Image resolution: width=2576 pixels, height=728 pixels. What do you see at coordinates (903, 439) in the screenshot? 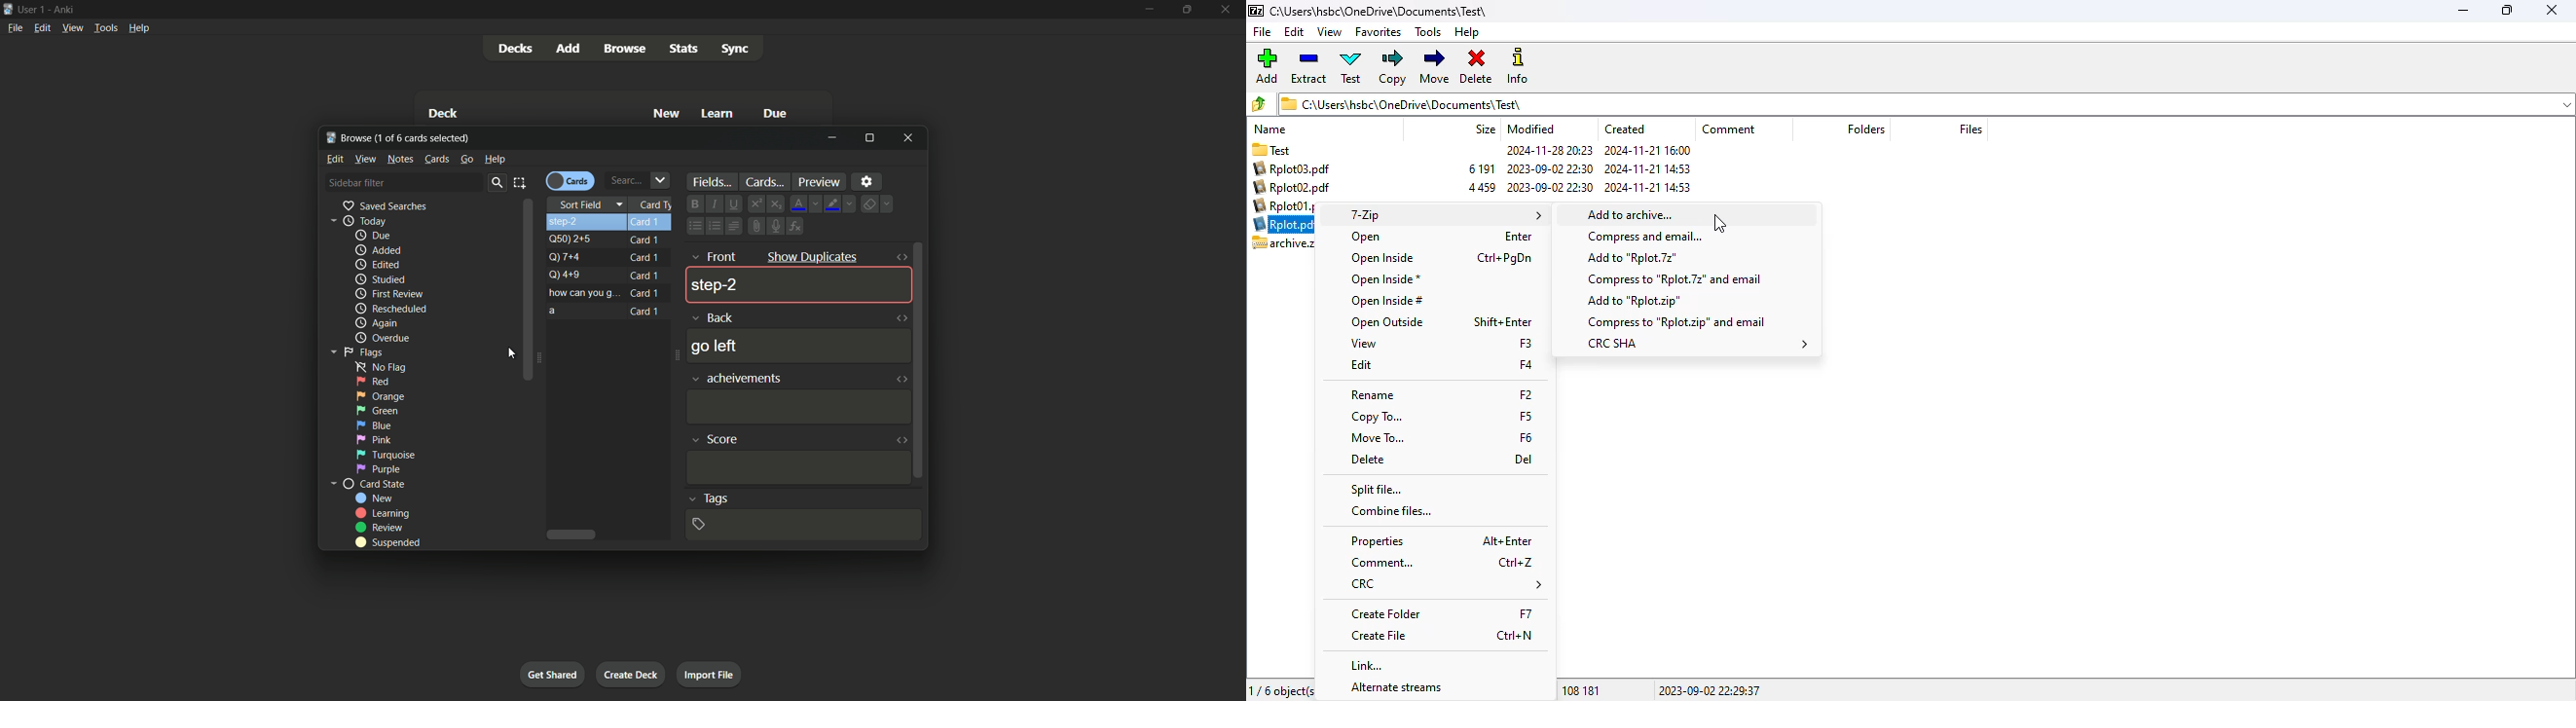
I see `Toggle html editor` at bounding box center [903, 439].